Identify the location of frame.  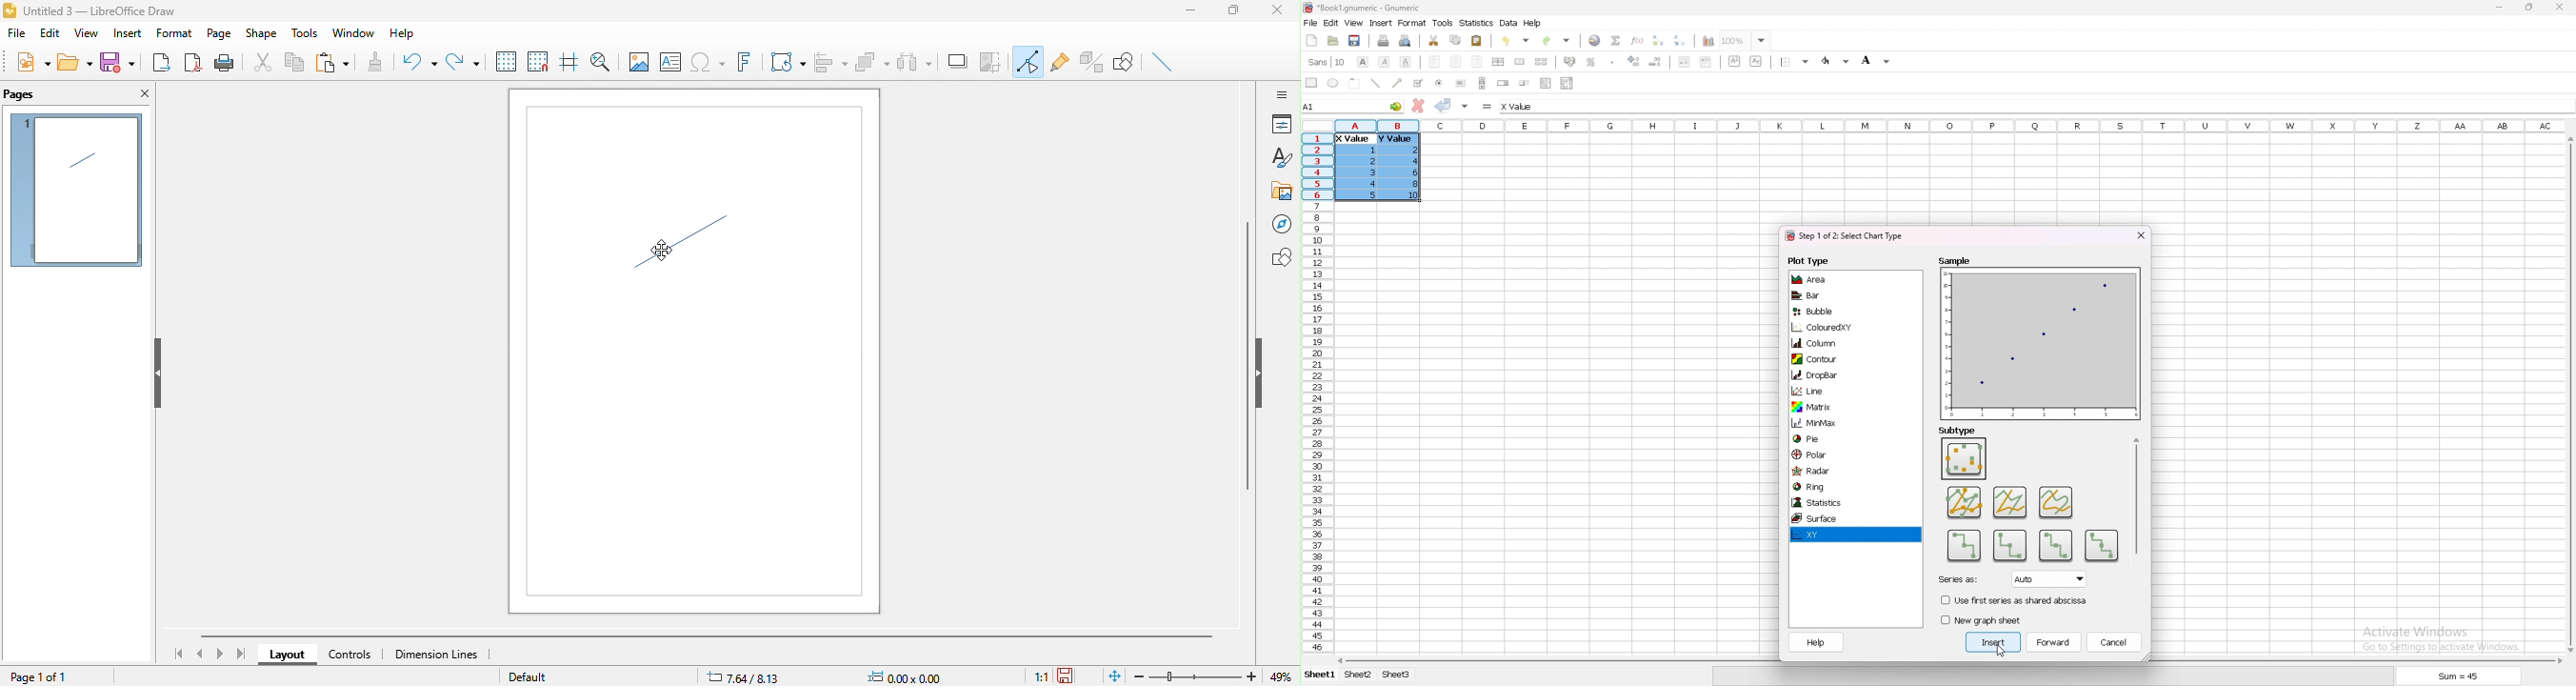
(1355, 82).